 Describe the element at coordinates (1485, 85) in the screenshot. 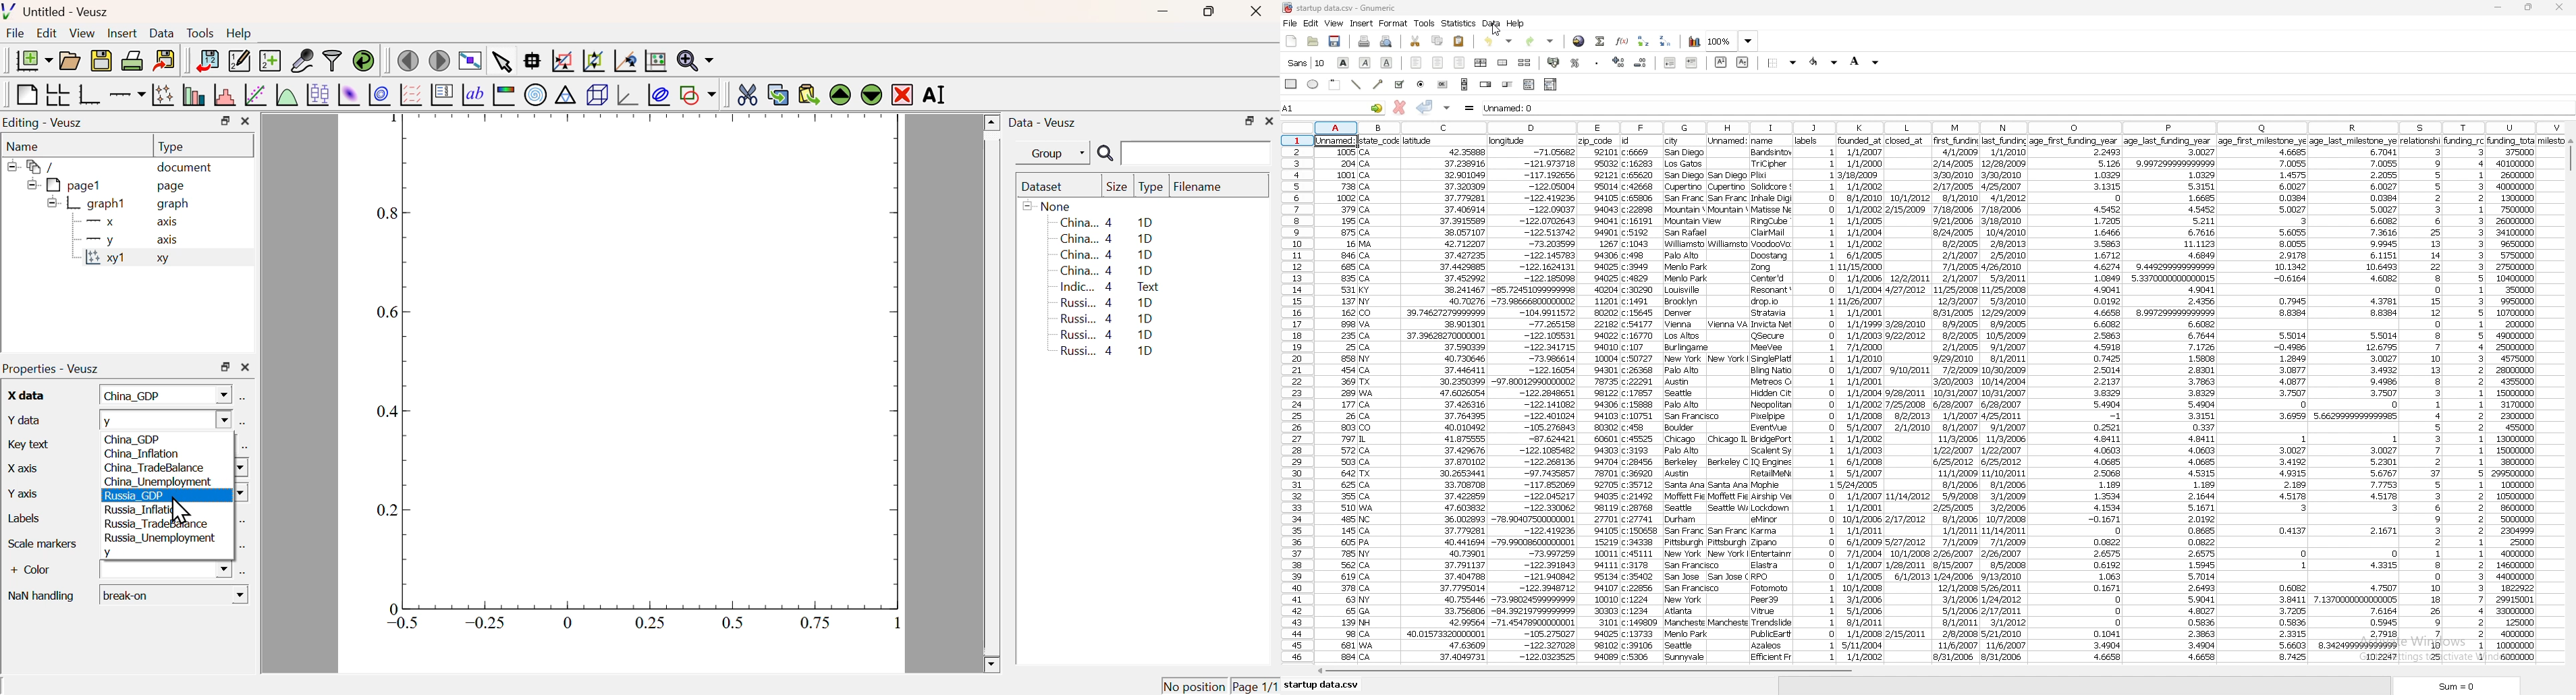

I see `spin button` at that location.